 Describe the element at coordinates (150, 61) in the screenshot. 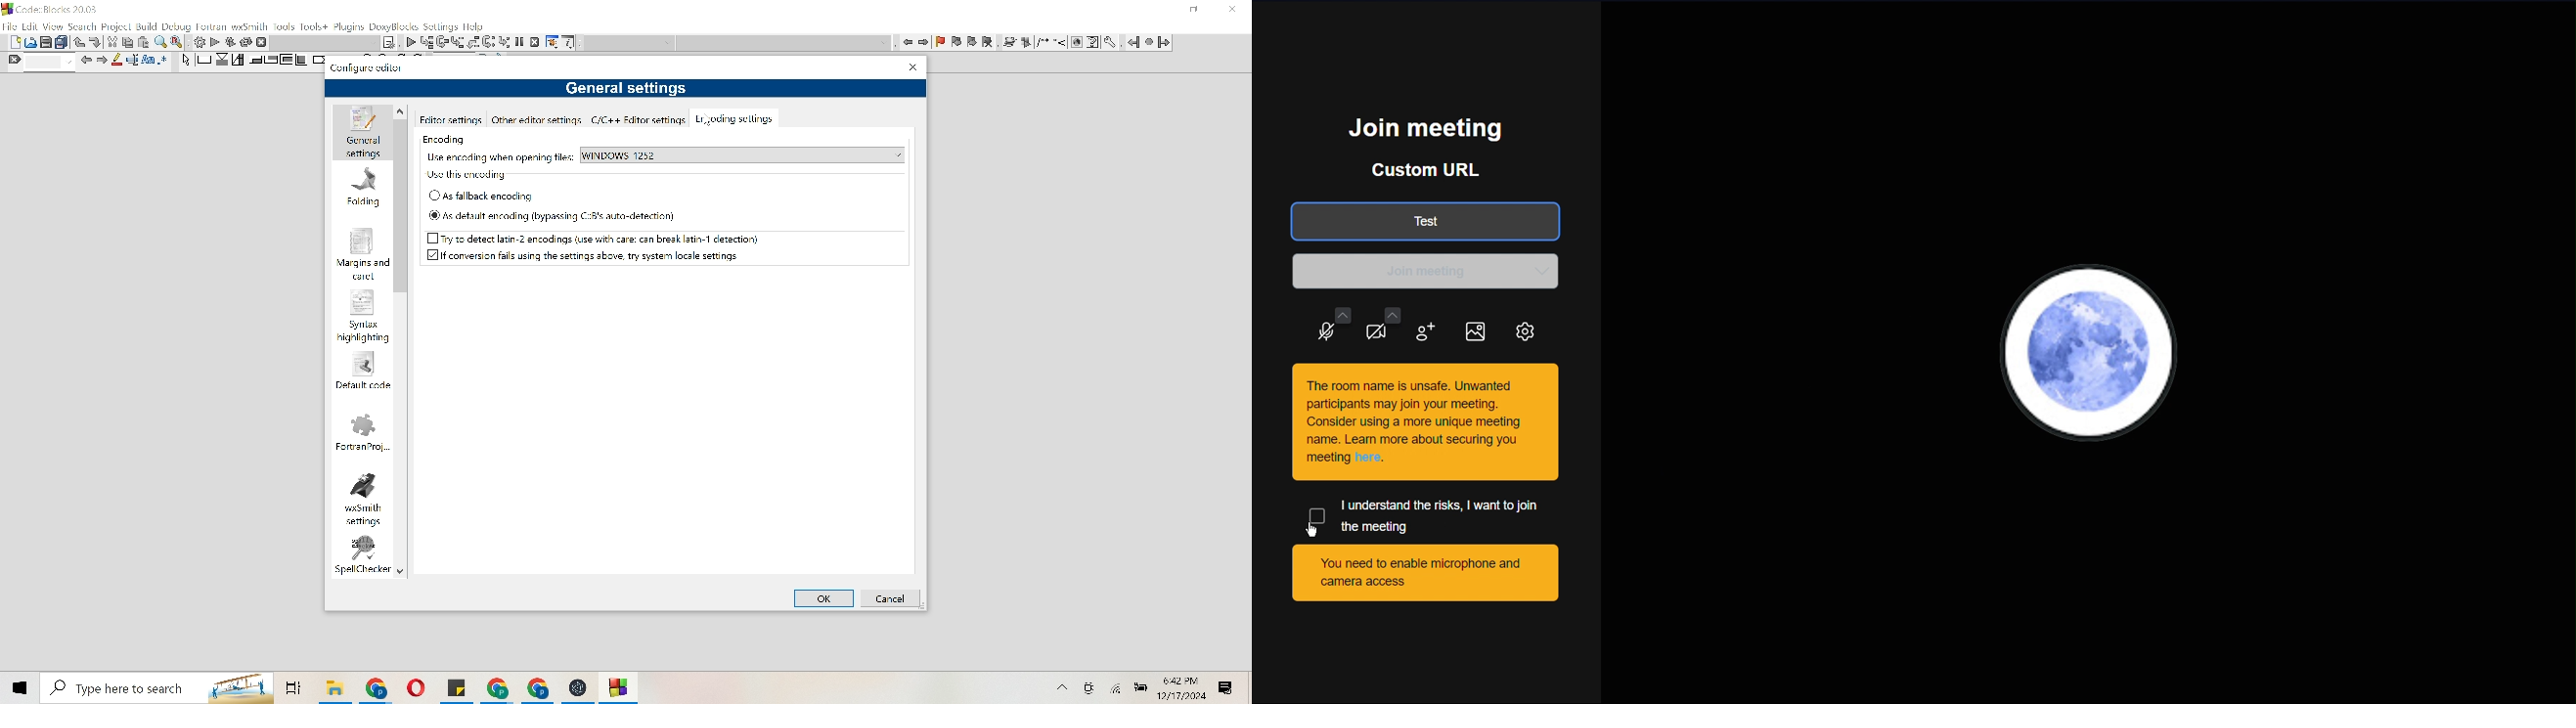

I see `Font` at that location.